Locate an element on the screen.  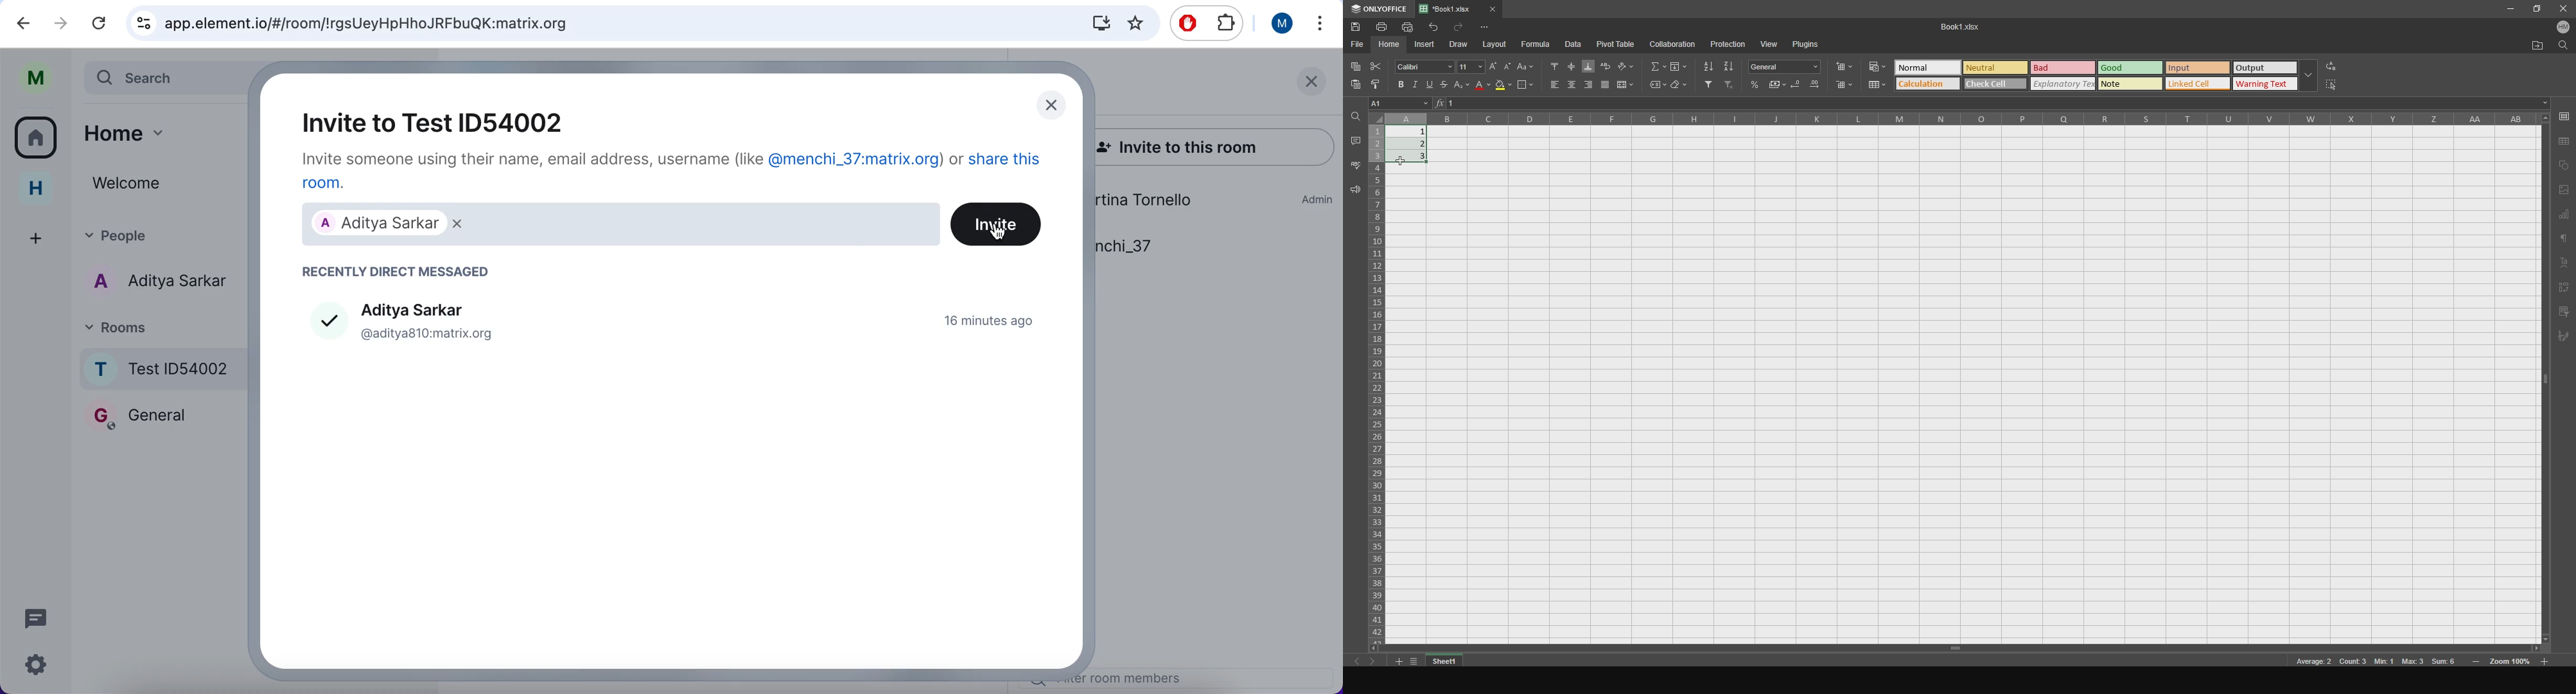
feedback and support is located at coordinates (1354, 191).